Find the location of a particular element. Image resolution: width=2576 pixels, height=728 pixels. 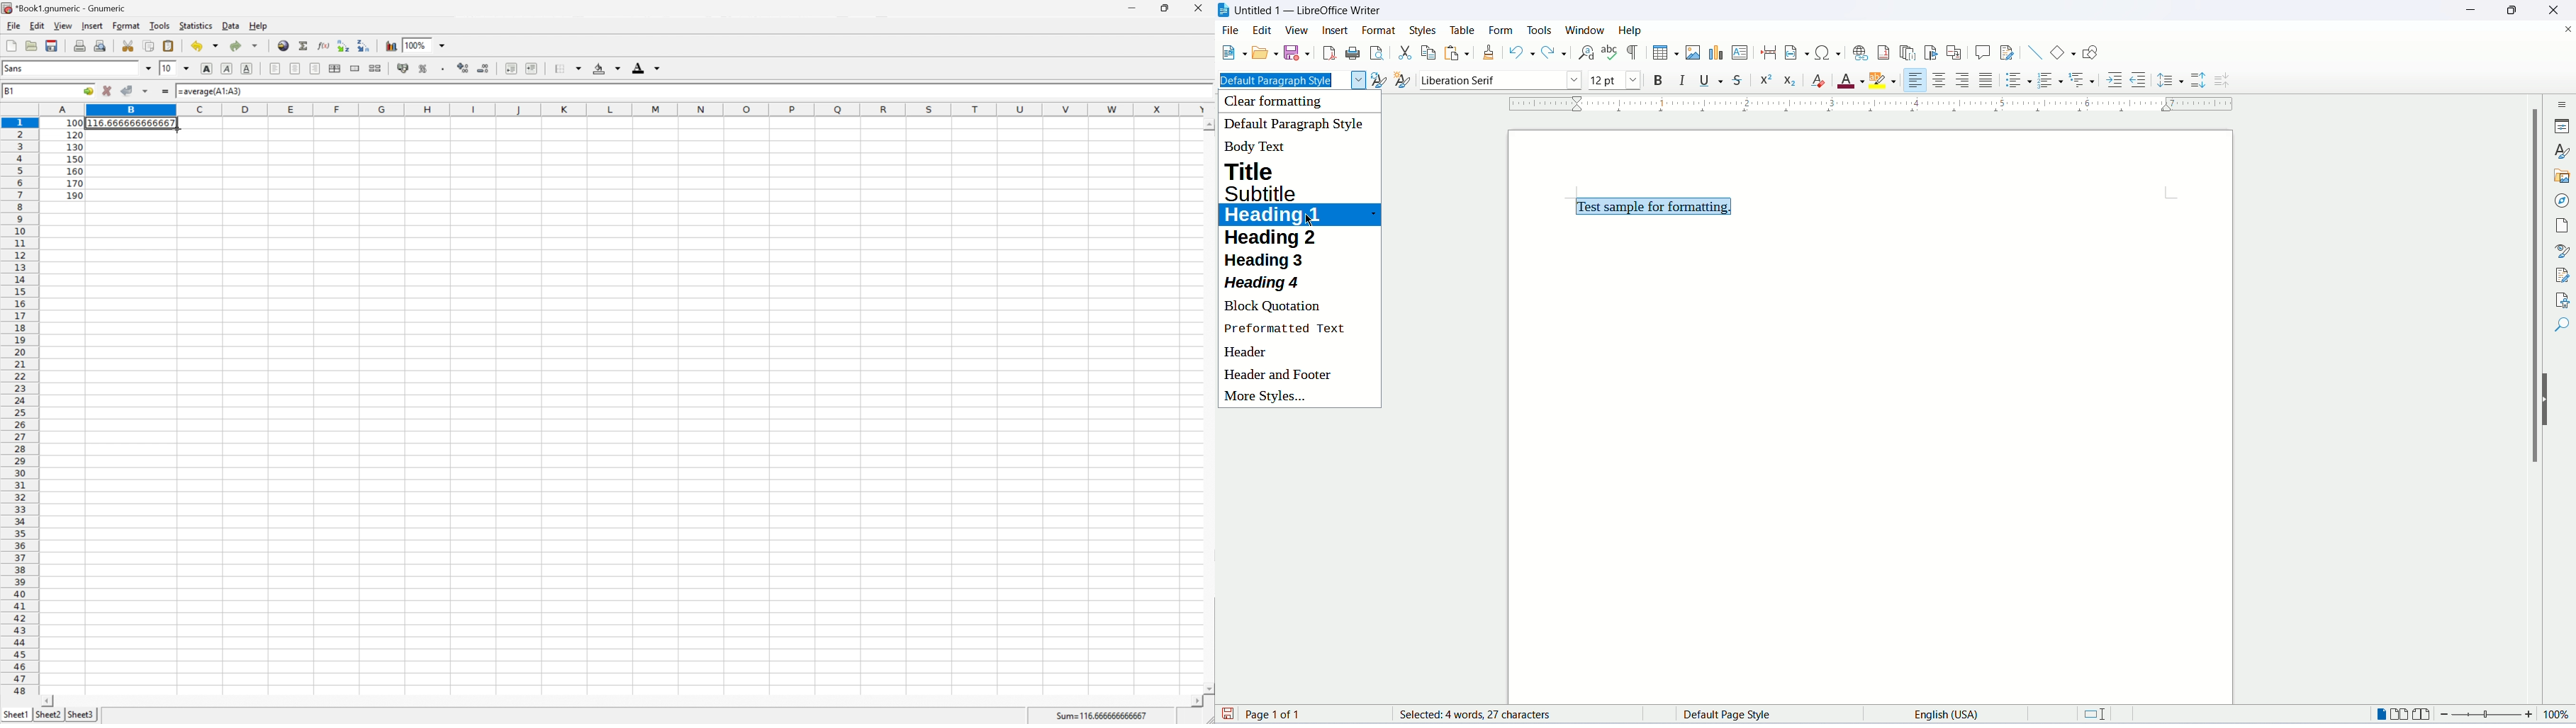

Edit function in current cell is located at coordinates (323, 46).